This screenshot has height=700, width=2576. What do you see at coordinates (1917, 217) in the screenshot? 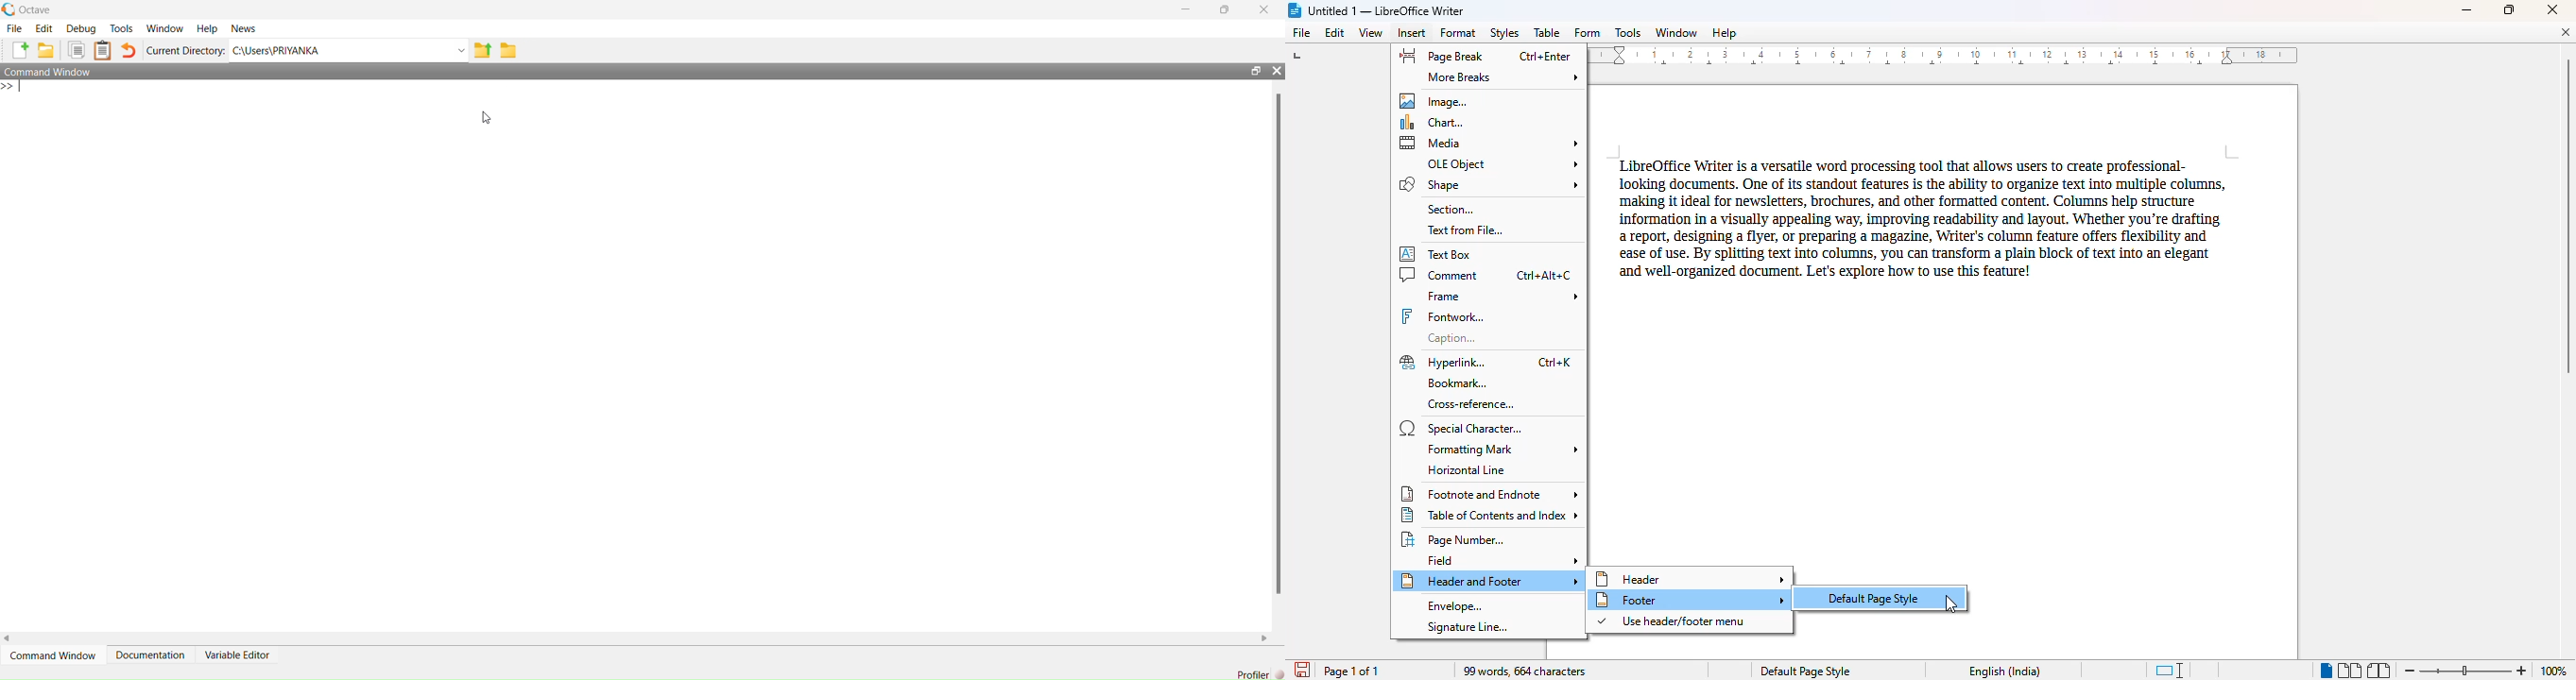
I see `LibreOffice Writer is a versatile word processing tool that allows users to create professional looking documents. One of its standout features is the ability to organize text into multiple columns,‘ making it ideal for newsletters, brochures, and other formatted content. Columns help structure information in a visually appealing way, improving readability and layout. Whether you're drafting a report, designing a flyer, or preparing a magazine, Writer's column feature offers flexibility and ease of use. By splitting text into columns, you can transform a plain block of text into an elegant and well-organized document. Let's explore how to use this feature!` at bounding box center [1917, 217].